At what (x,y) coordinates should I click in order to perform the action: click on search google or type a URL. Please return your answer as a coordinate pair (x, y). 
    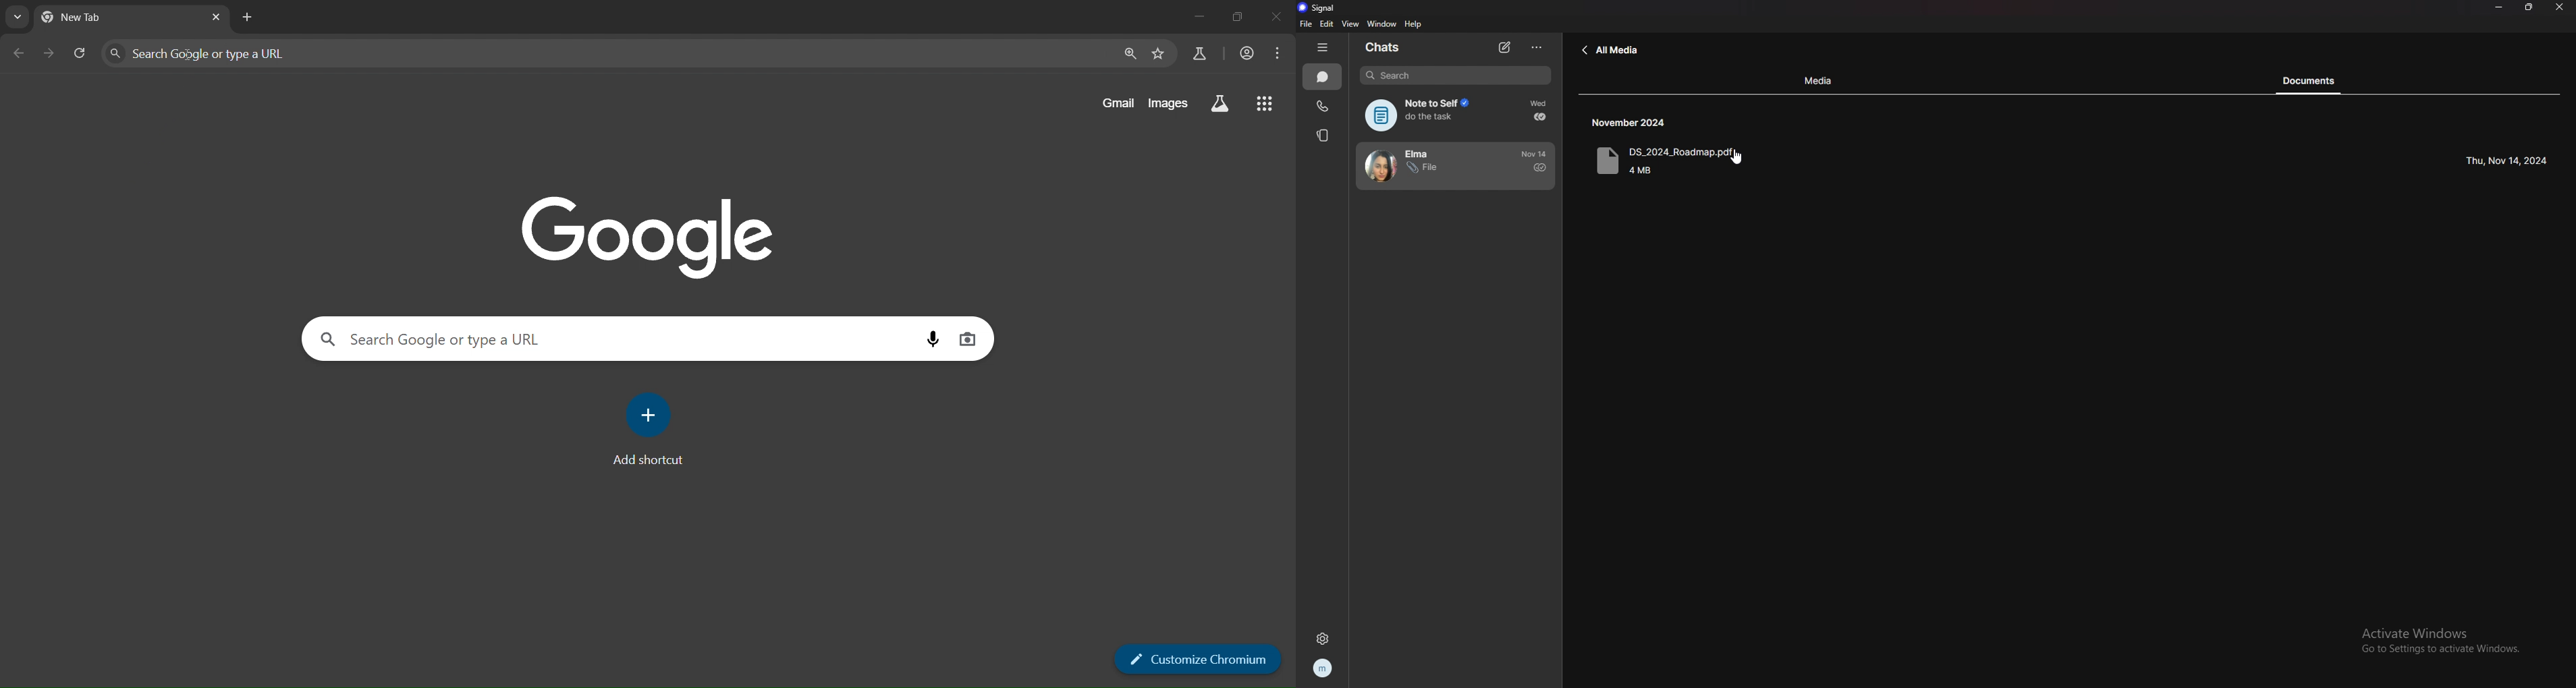
    Looking at the image, I should click on (617, 338).